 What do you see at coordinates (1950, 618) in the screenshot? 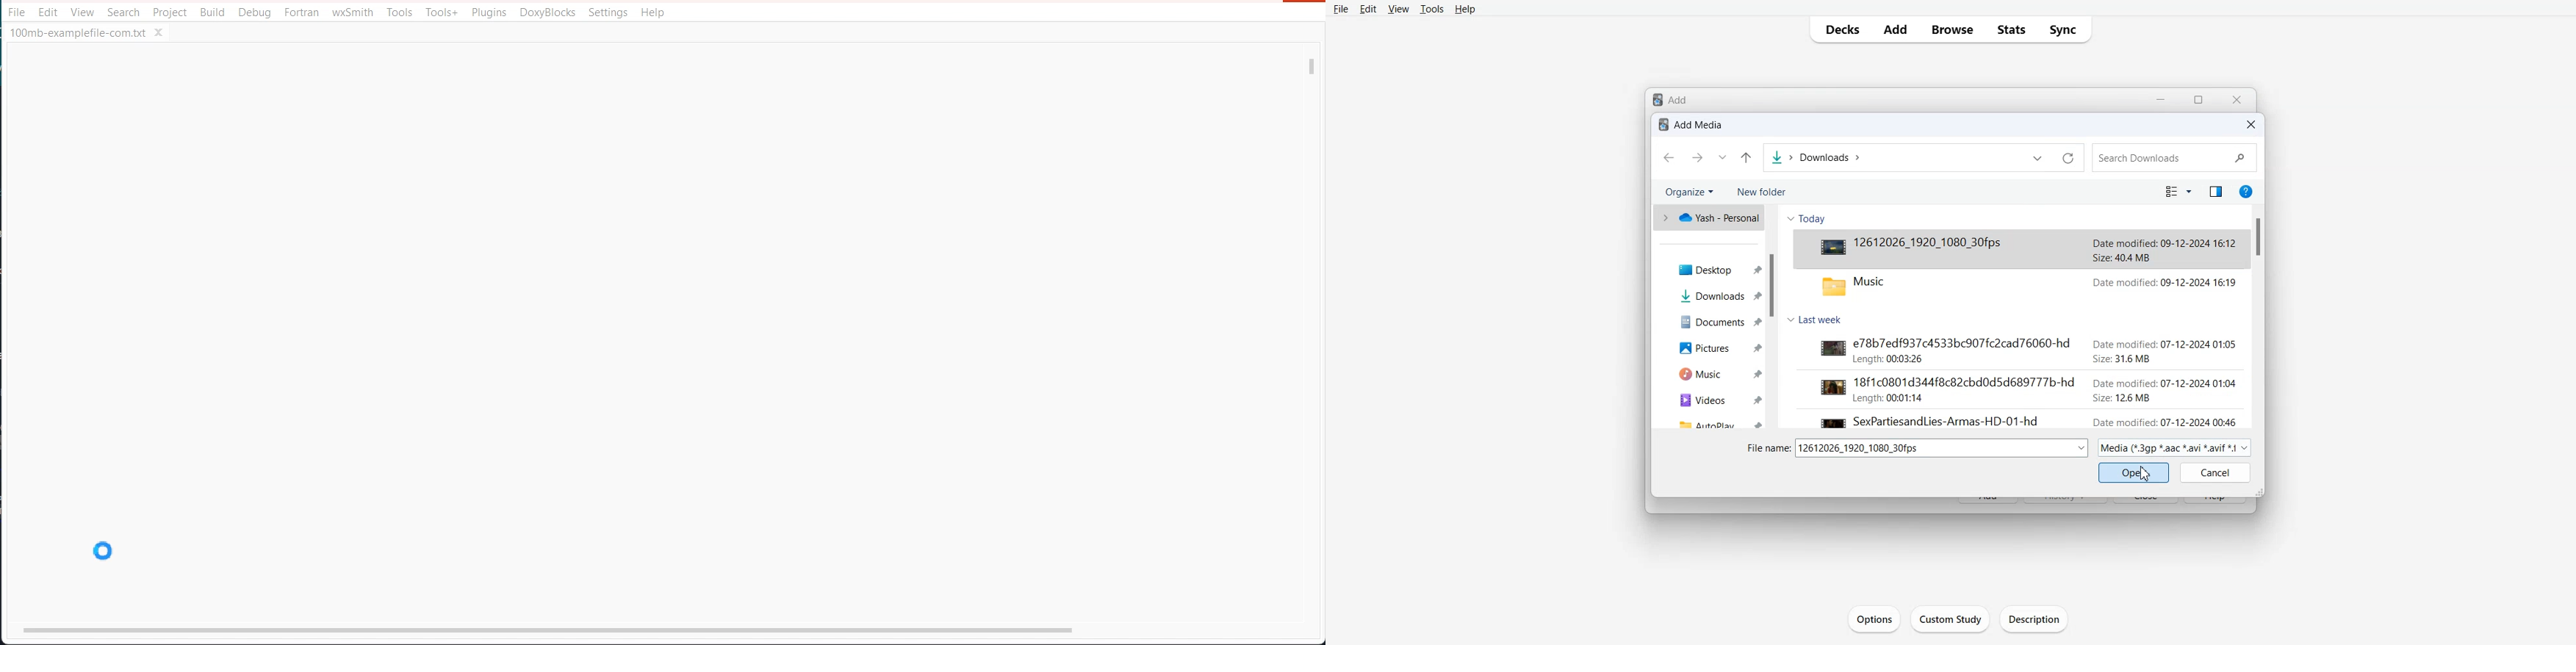
I see `Custom Study` at bounding box center [1950, 618].